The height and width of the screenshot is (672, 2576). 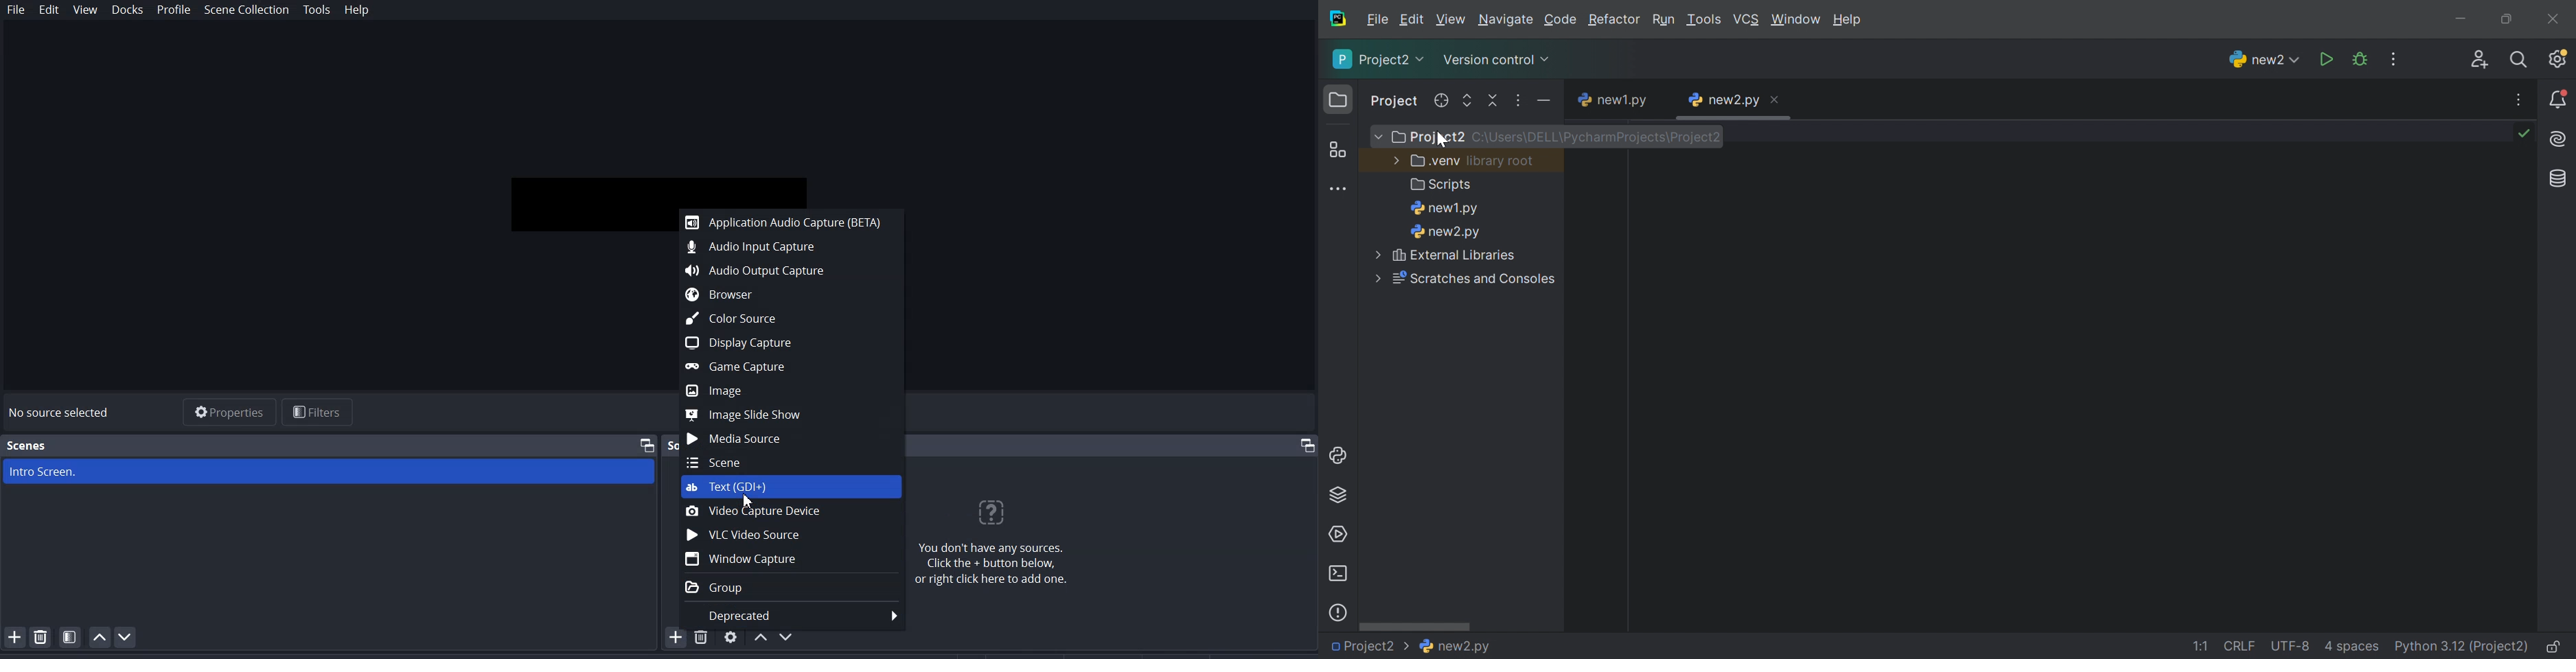 What do you see at coordinates (1443, 138) in the screenshot?
I see `cursor` at bounding box center [1443, 138].